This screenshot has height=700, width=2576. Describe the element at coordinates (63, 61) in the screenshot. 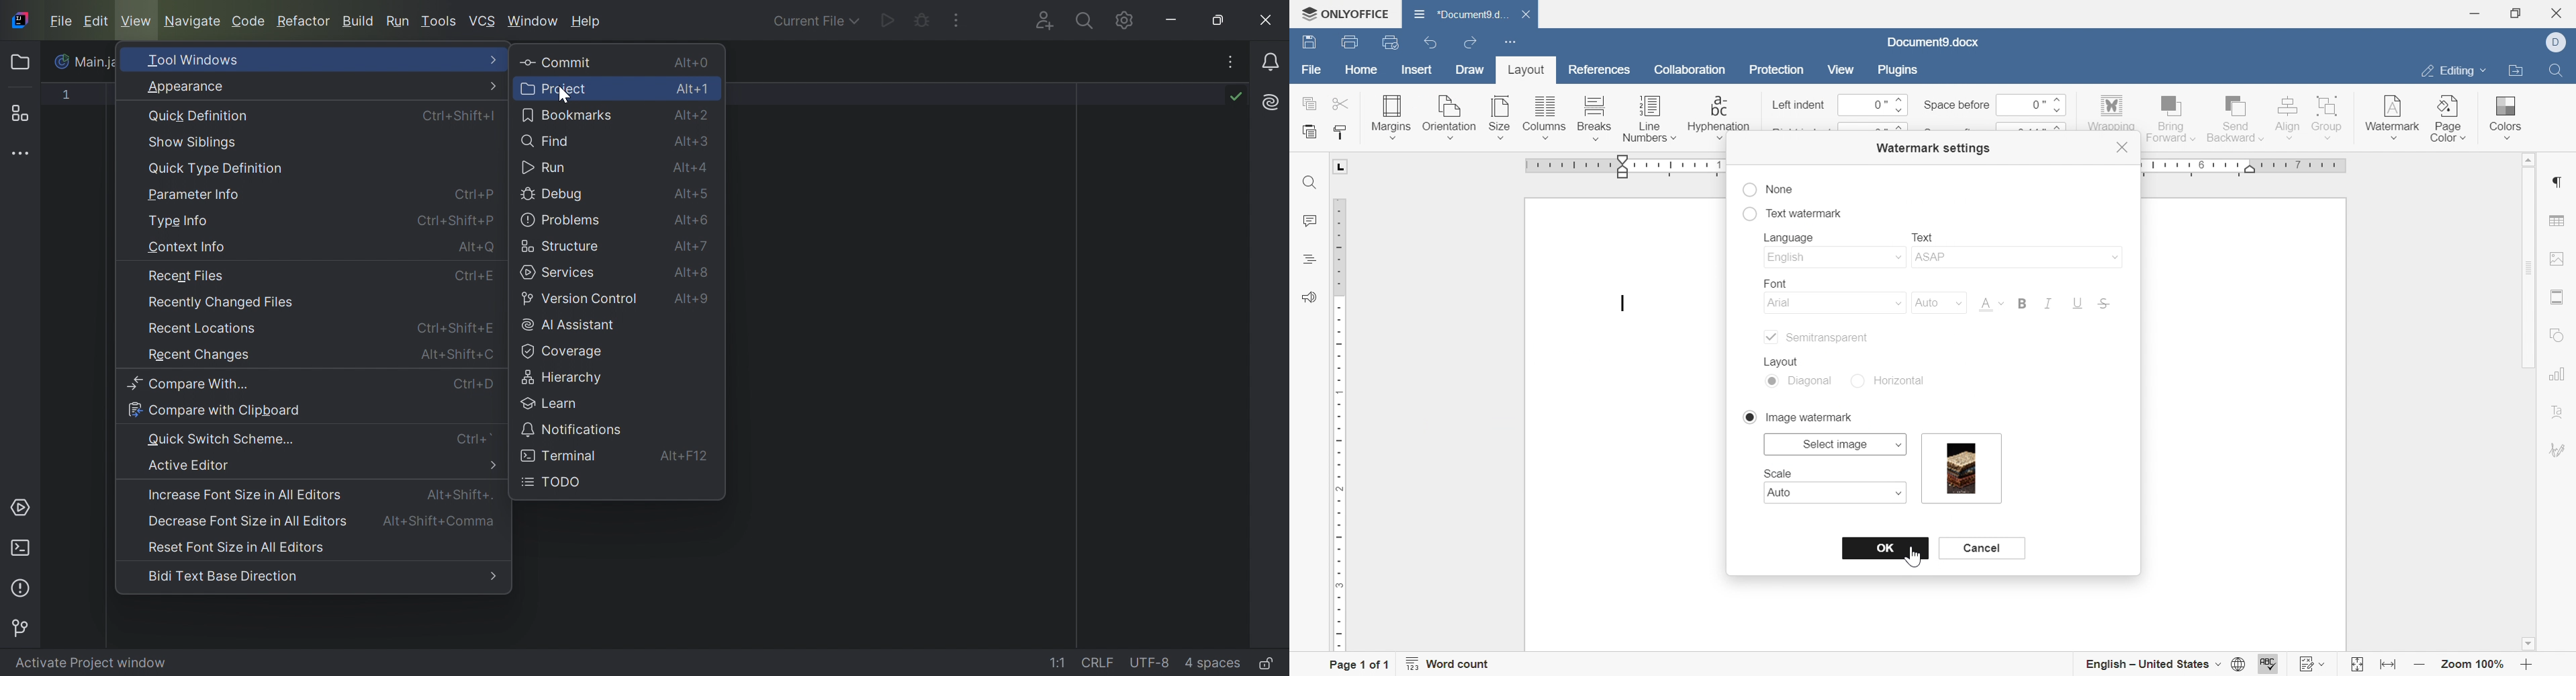

I see `Icon` at that location.